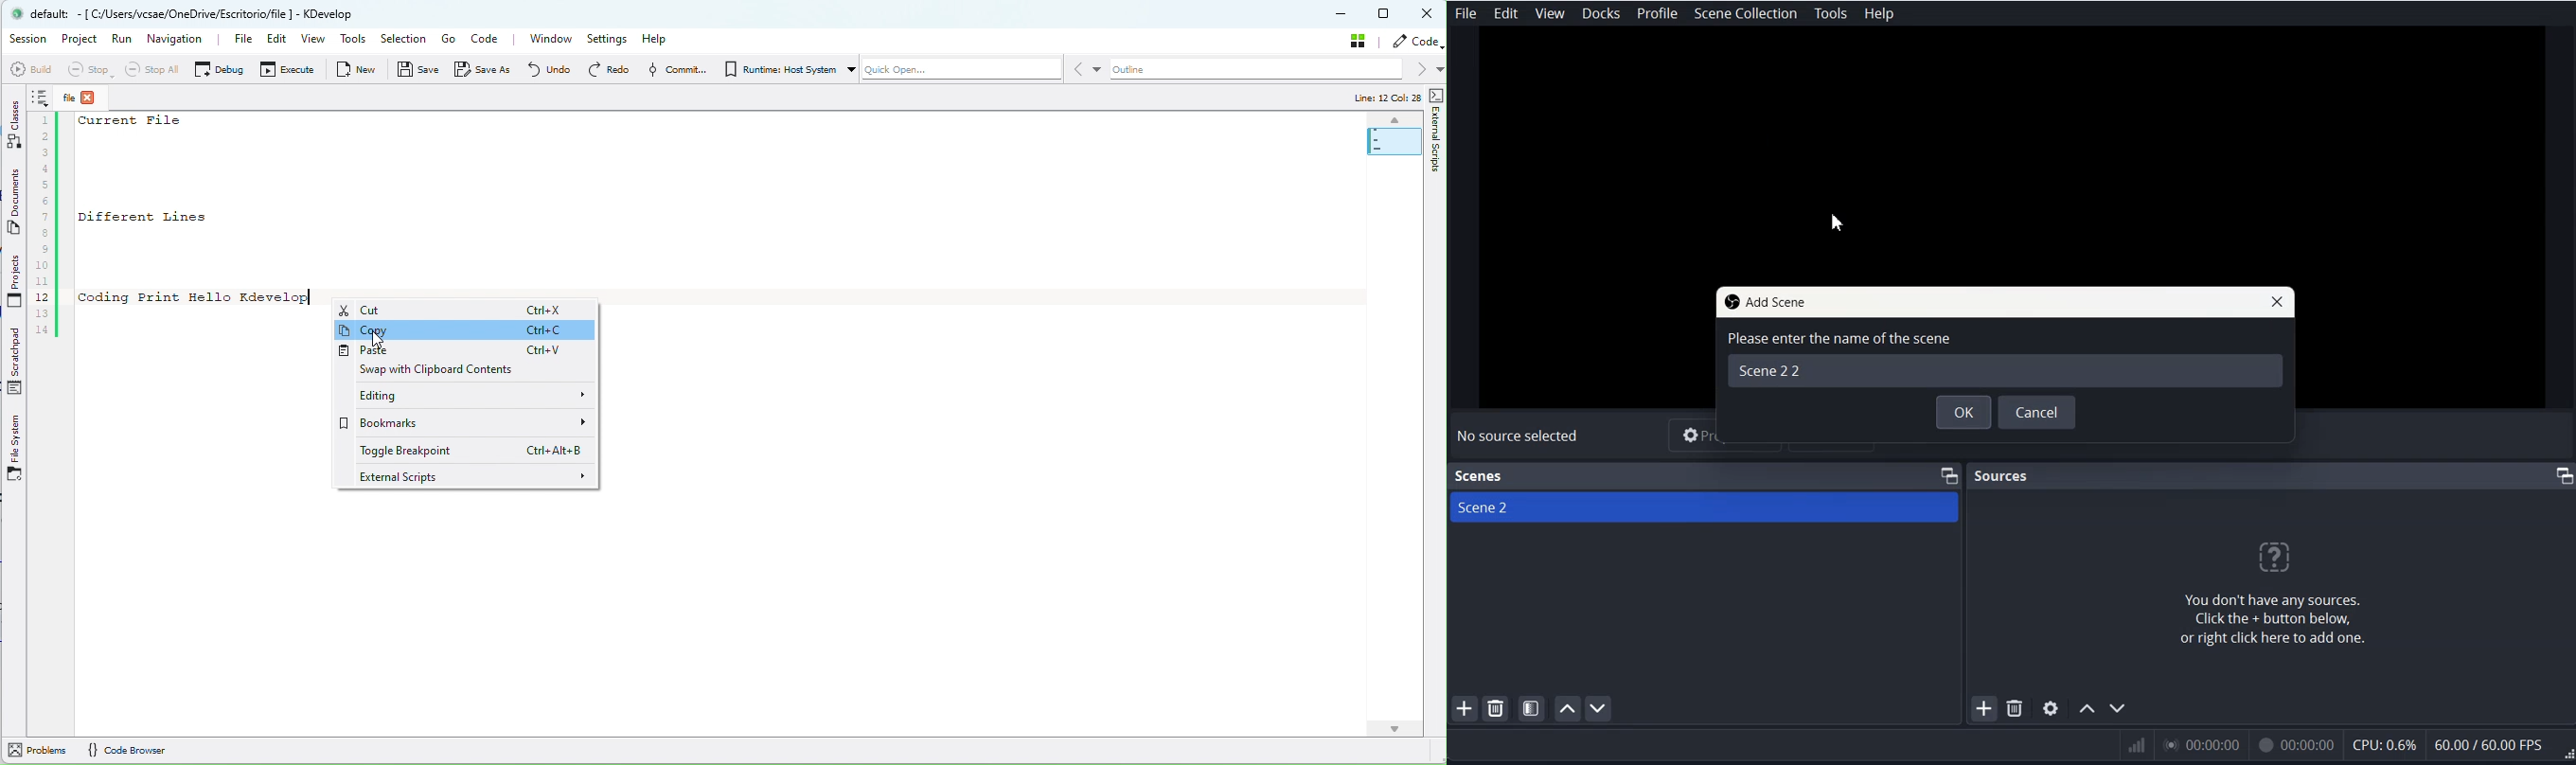 Image resolution: width=2576 pixels, height=784 pixels. I want to click on Line: 12 Col: 28, so click(1378, 98).